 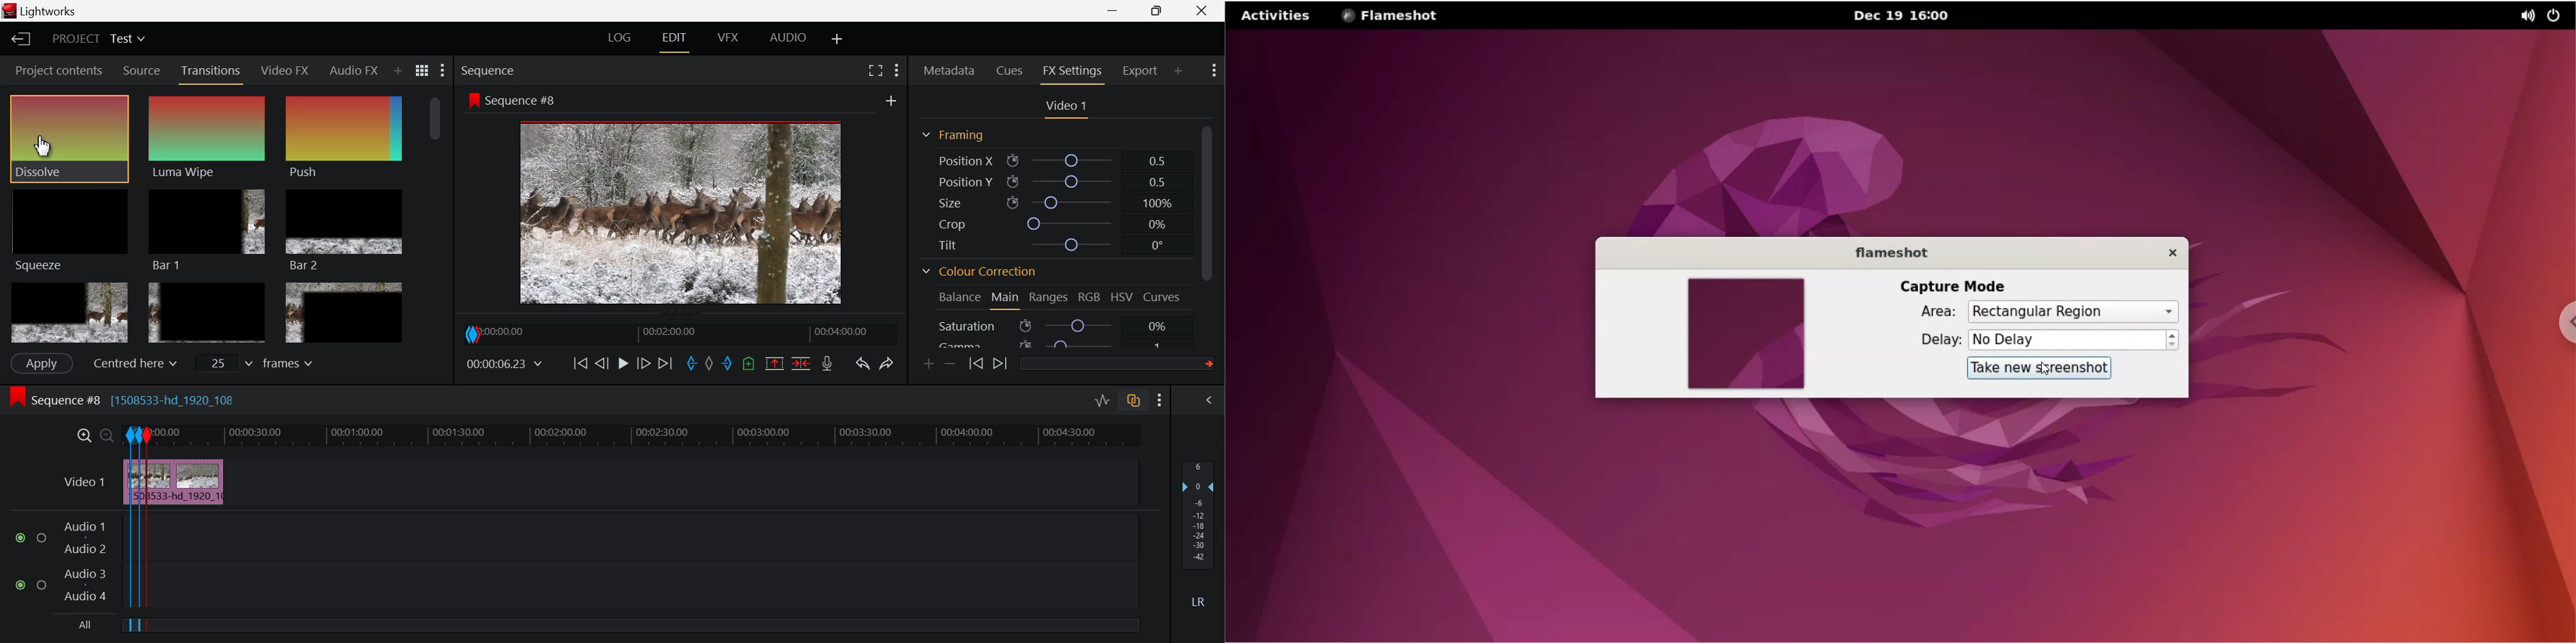 I want to click on Video Layer Input, so click(x=81, y=484).